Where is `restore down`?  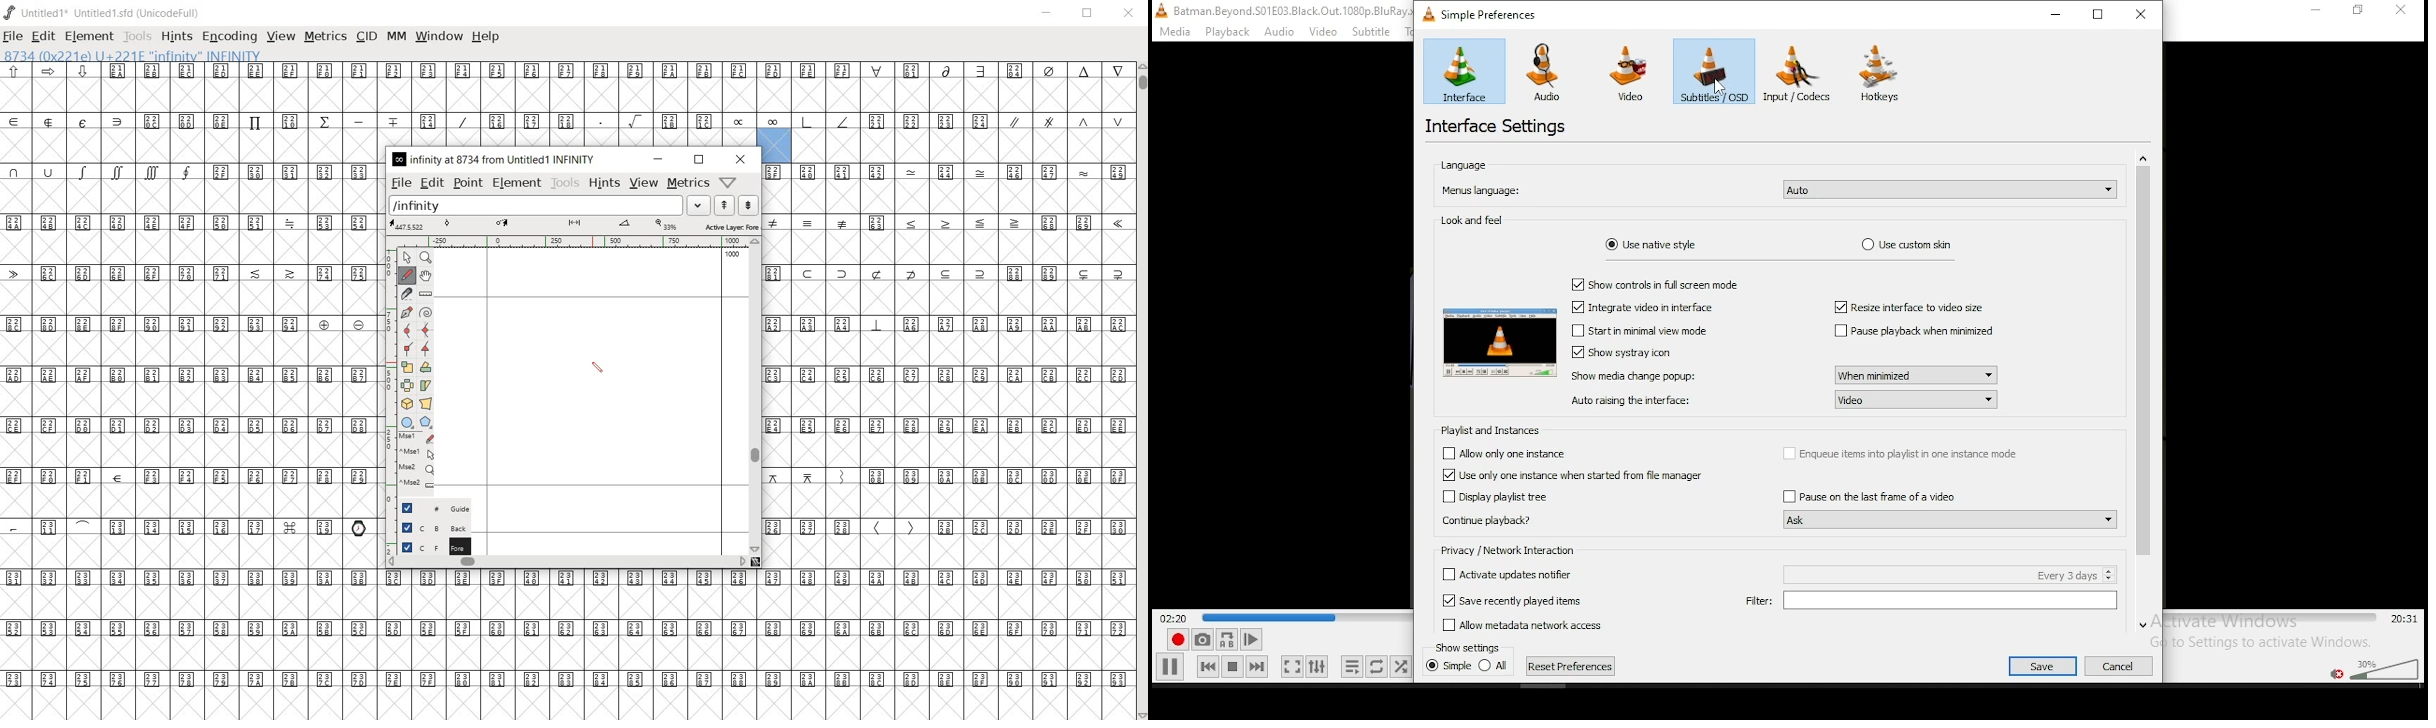
restore down is located at coordinates (699, 160).